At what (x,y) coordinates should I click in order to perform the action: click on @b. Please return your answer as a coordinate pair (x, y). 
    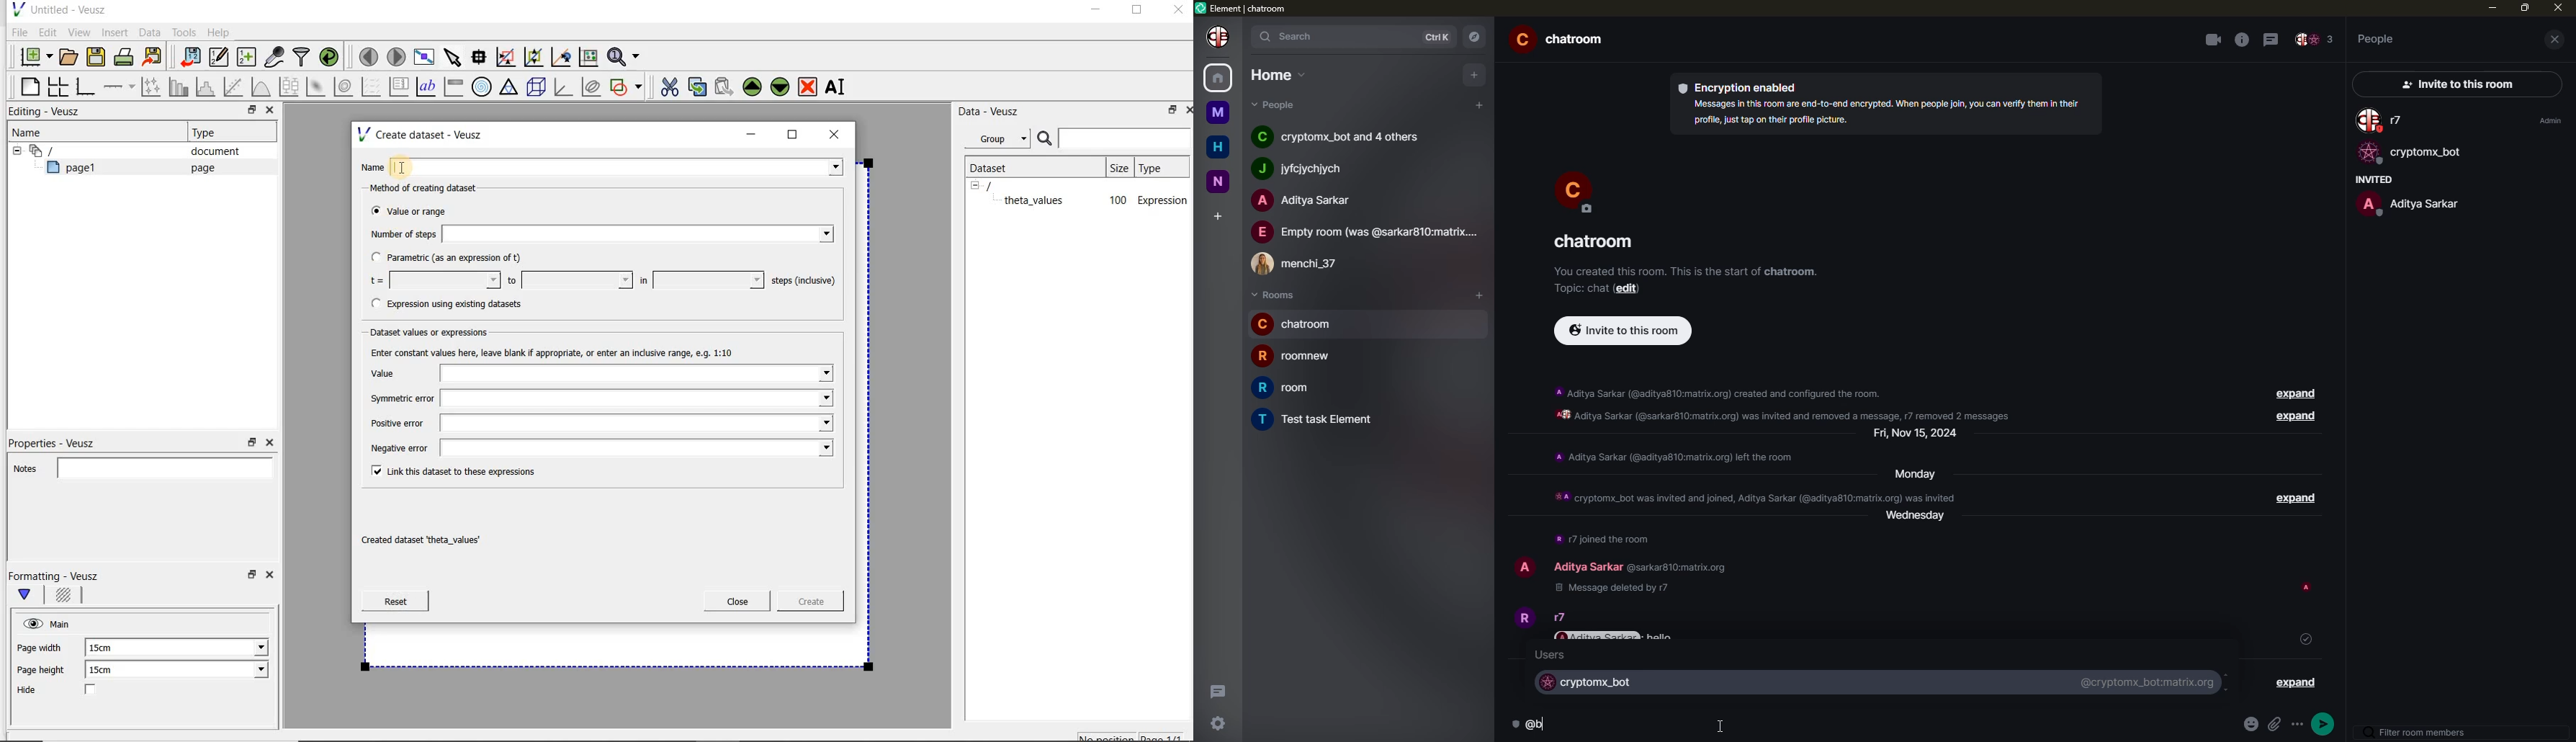
    Looking at the image, I should click on (1540, 723).